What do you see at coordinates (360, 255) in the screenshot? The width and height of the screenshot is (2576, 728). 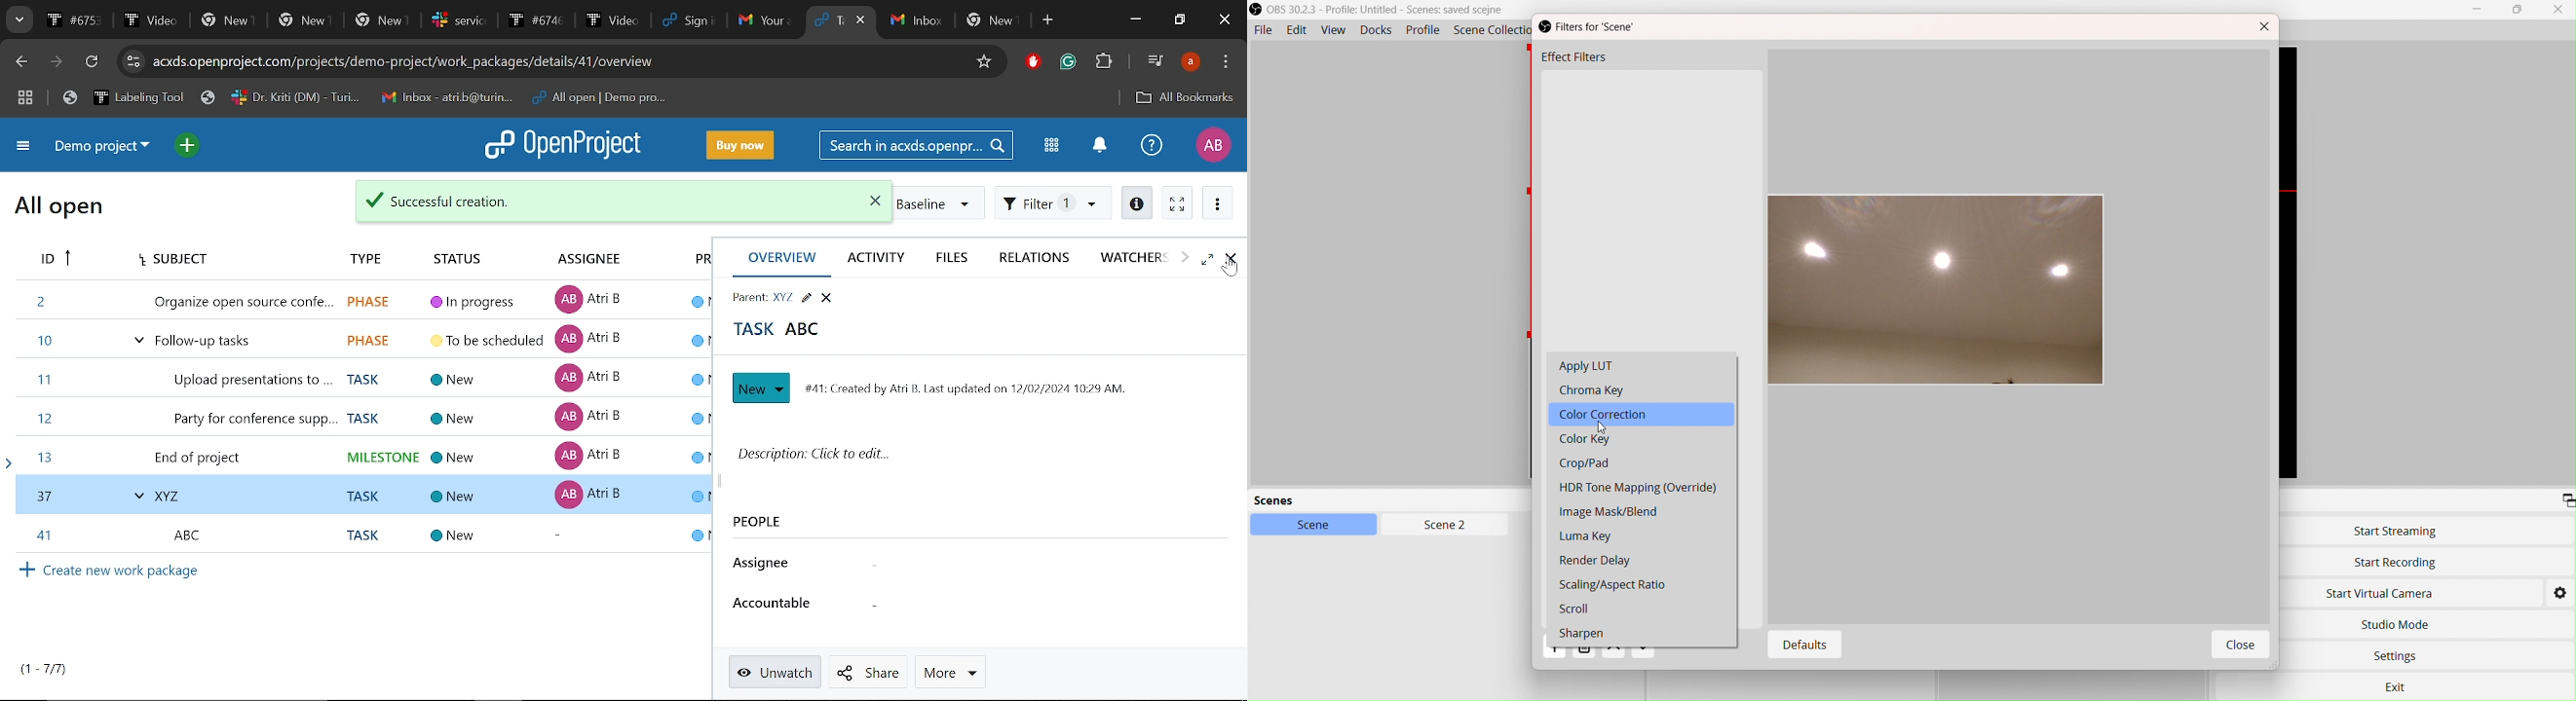 I see `Type` at bounding box center [360, 255].